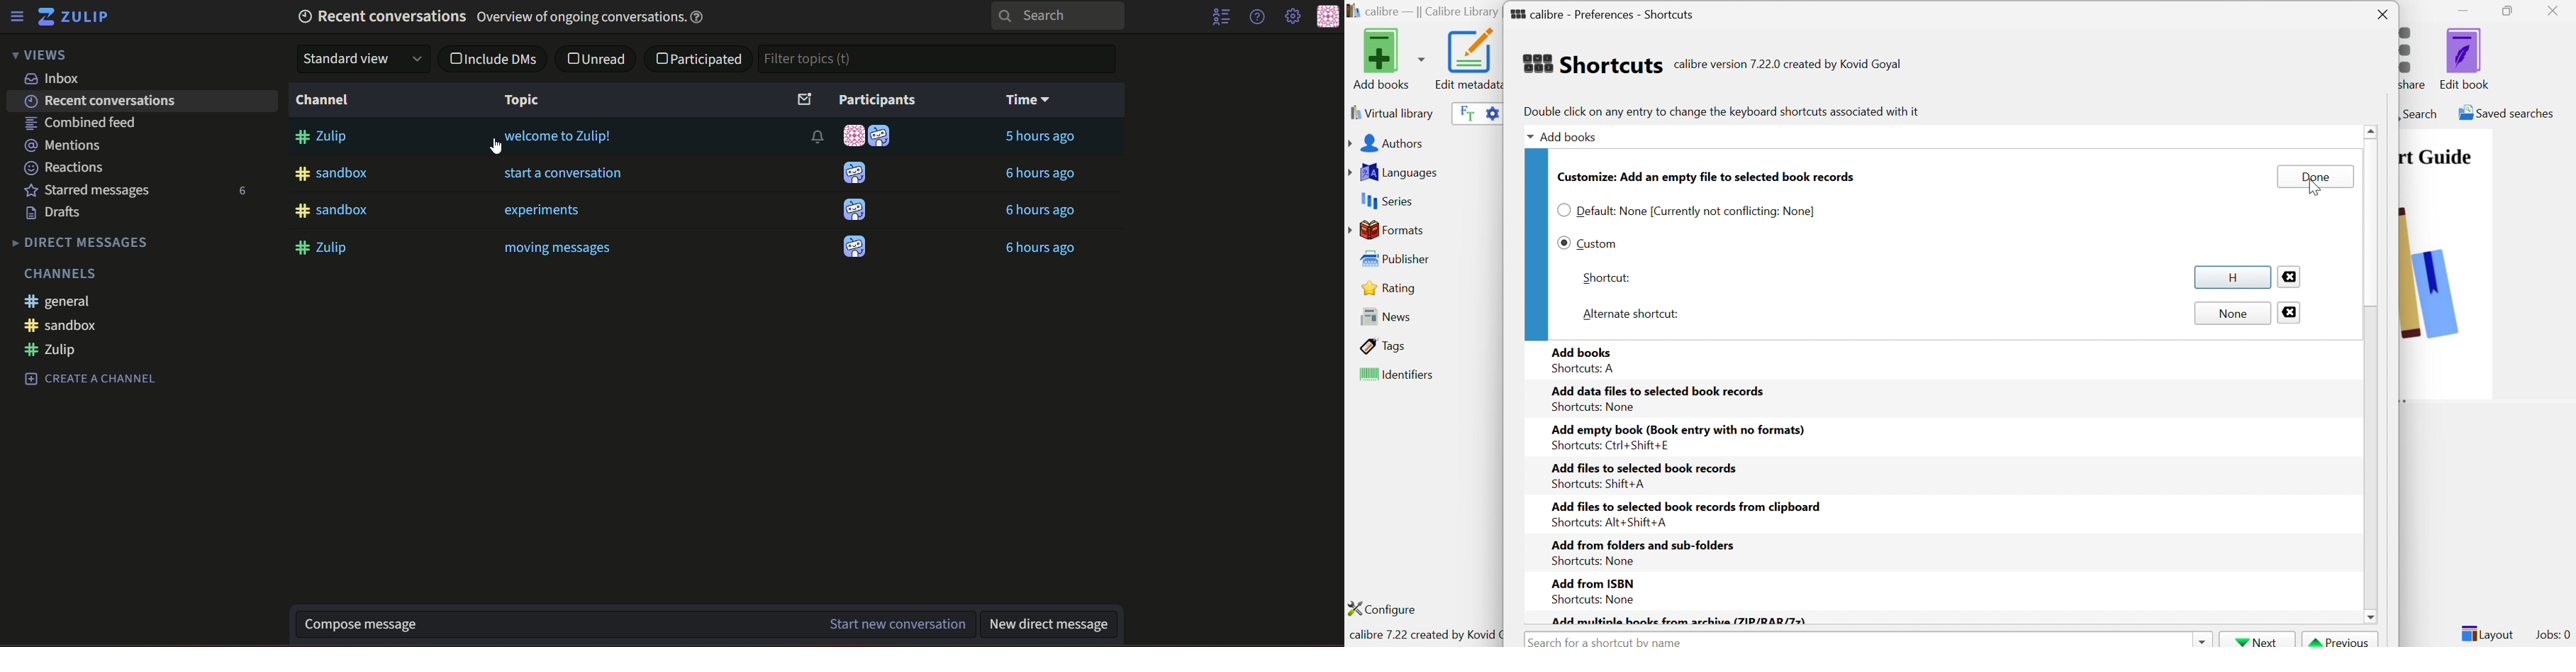 Image resolution: width=2576 pixels, height=672 pixels. What do you see at coordinates (2463, 10) in the screenshot?
I see `Minimize` at bounding box center [2463, 10].